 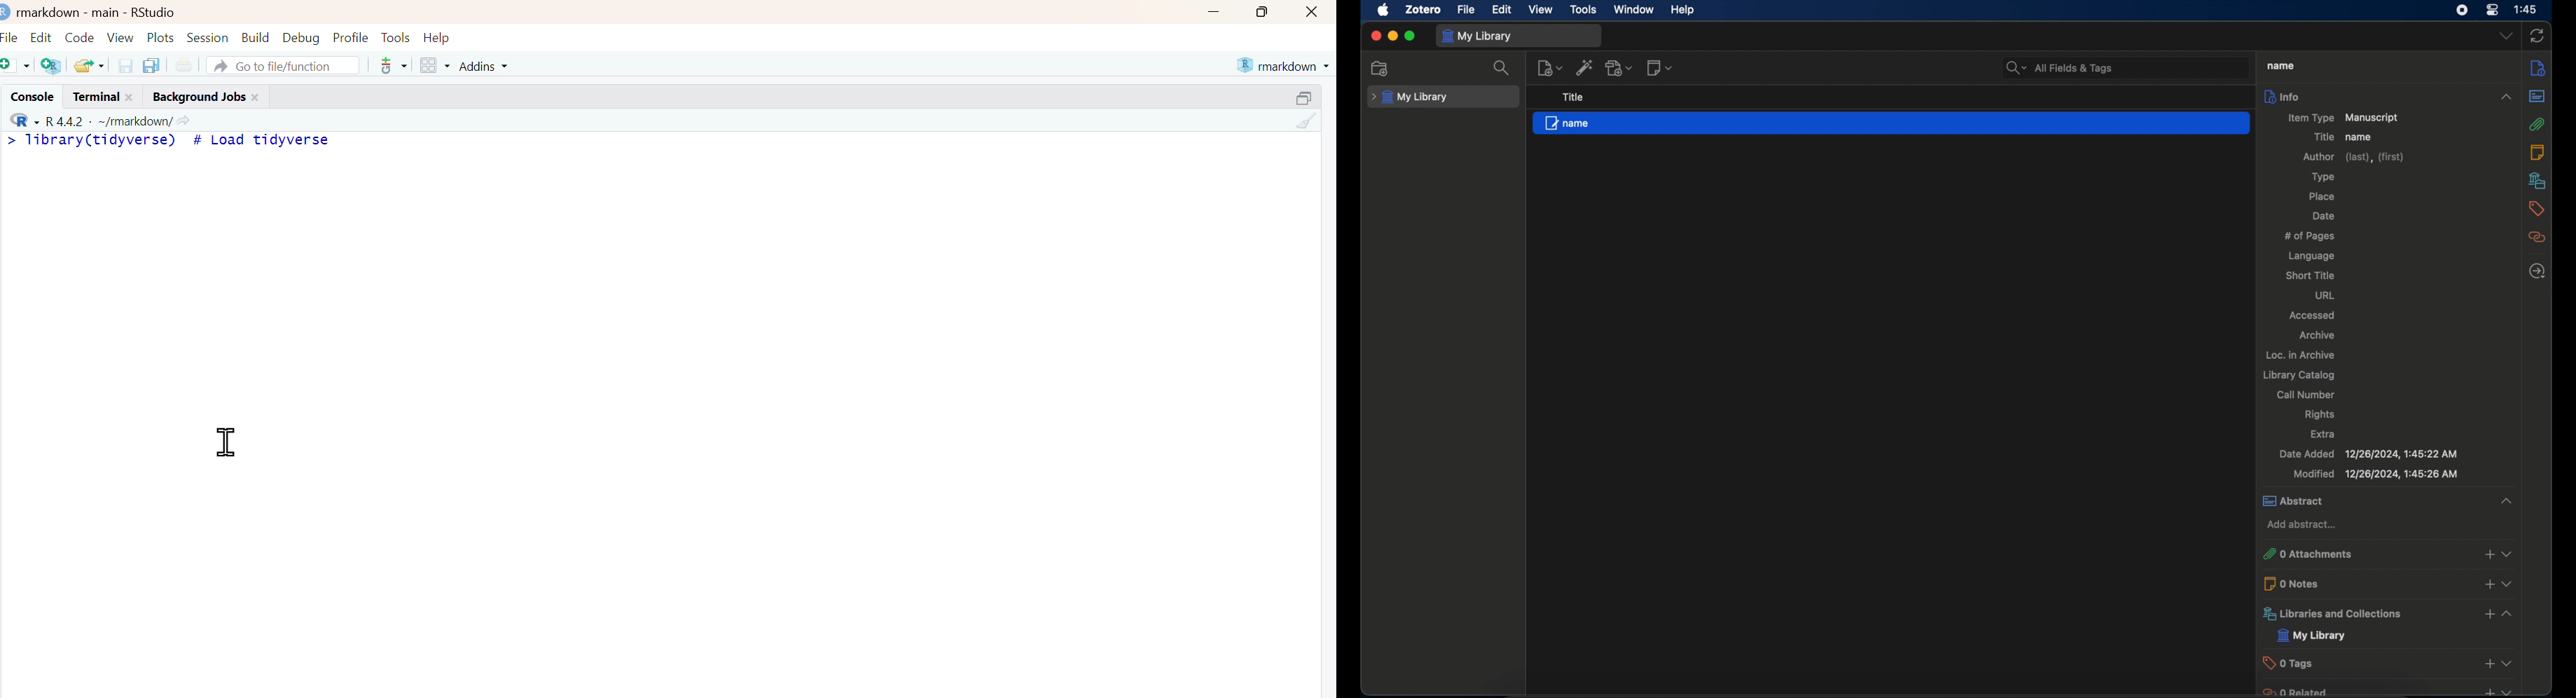 I want to click on abstract, so click(x=2387, y=501).